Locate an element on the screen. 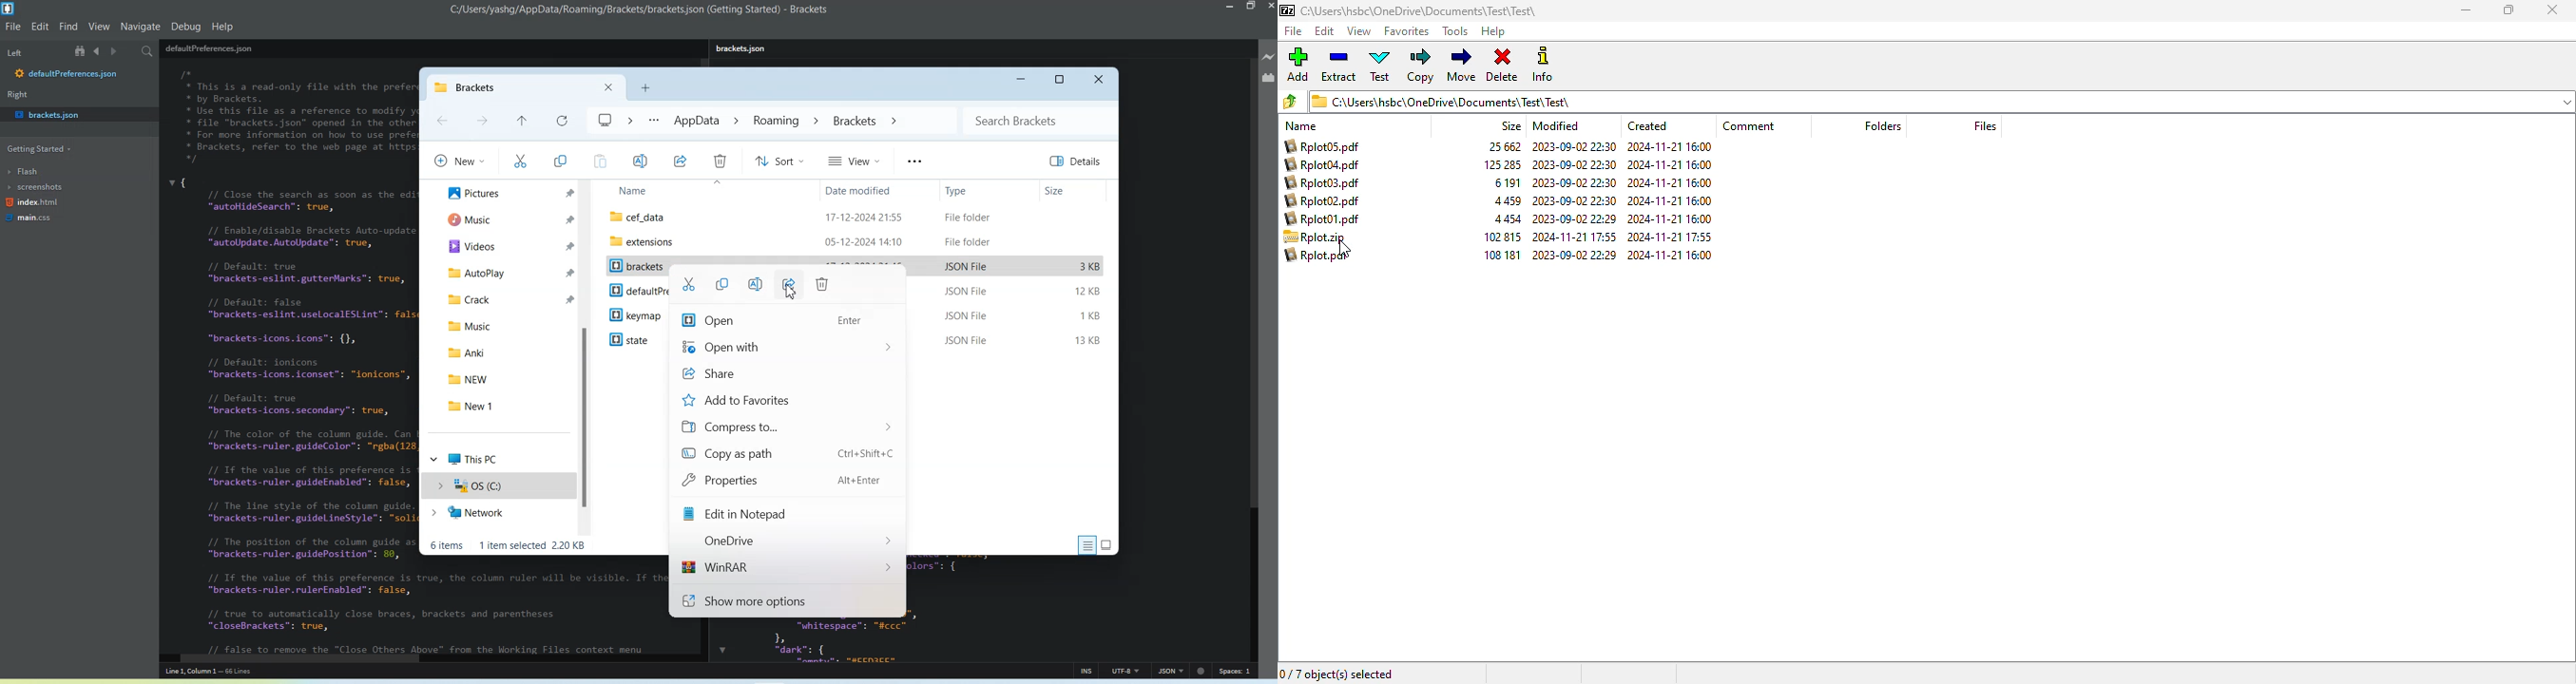 This screenshot has height=700, width=2576. Go Forward is located at coordinates (482, 122).